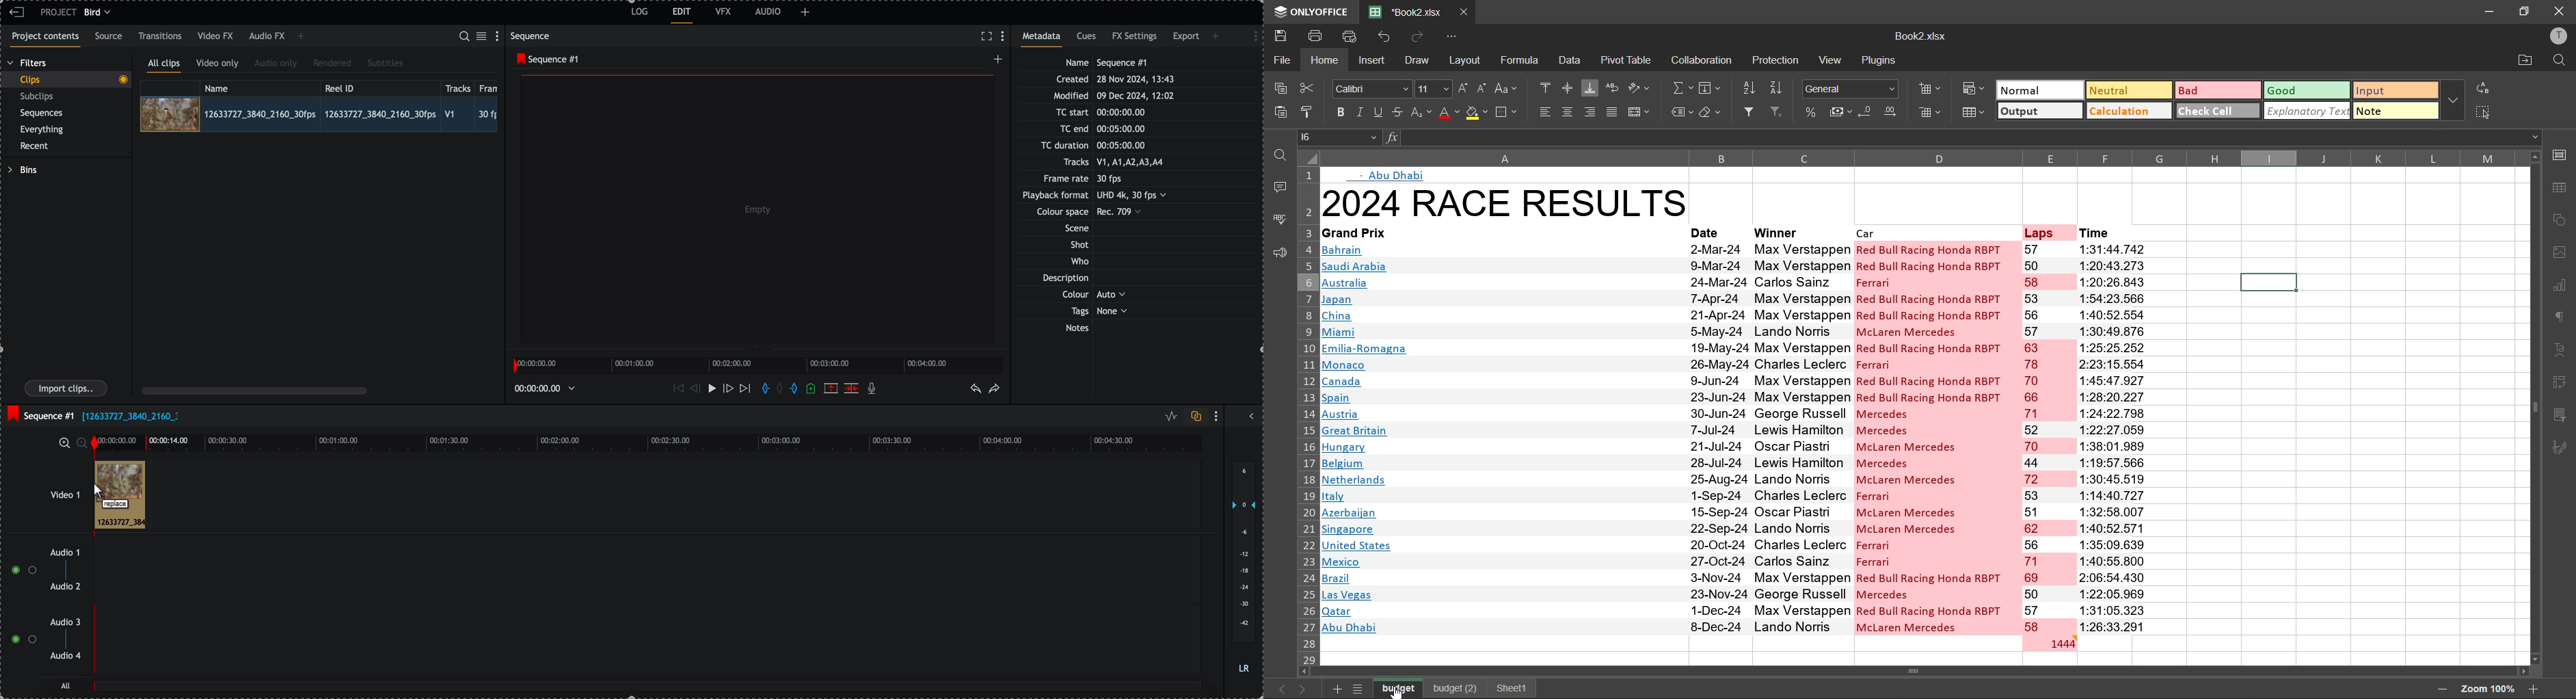  I want to click on borders, so click(1508, 112).